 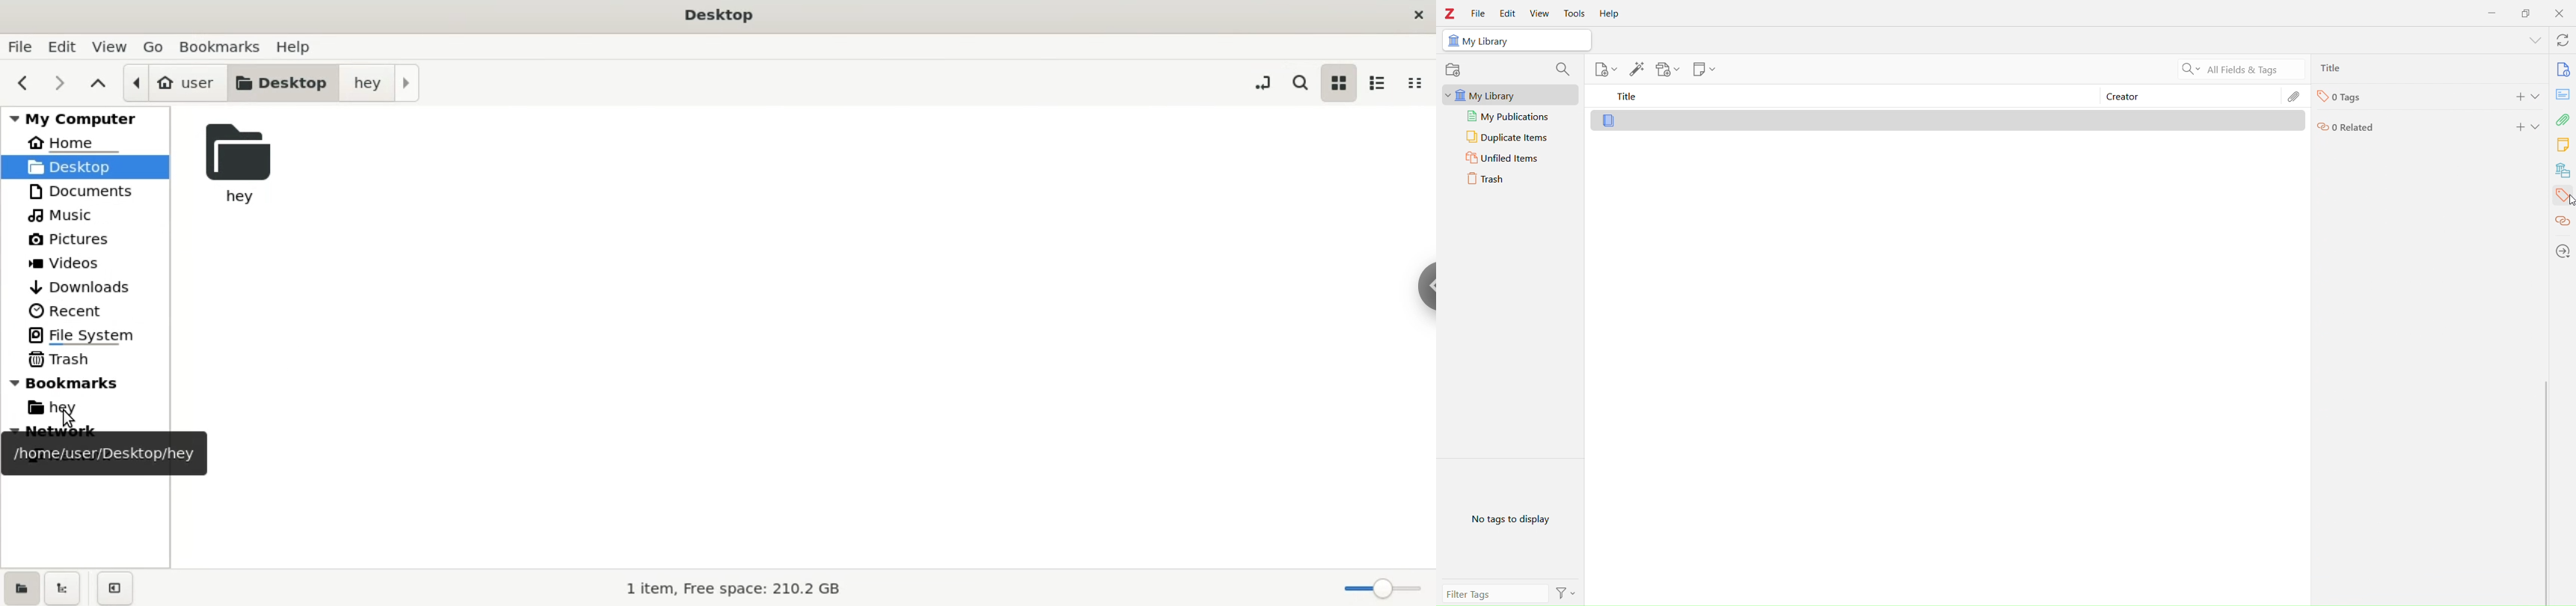 What do you see at coordinates (1505, 160) in the screenshot?
I see `Unfiled Items` at bounding box center [1505, 160].